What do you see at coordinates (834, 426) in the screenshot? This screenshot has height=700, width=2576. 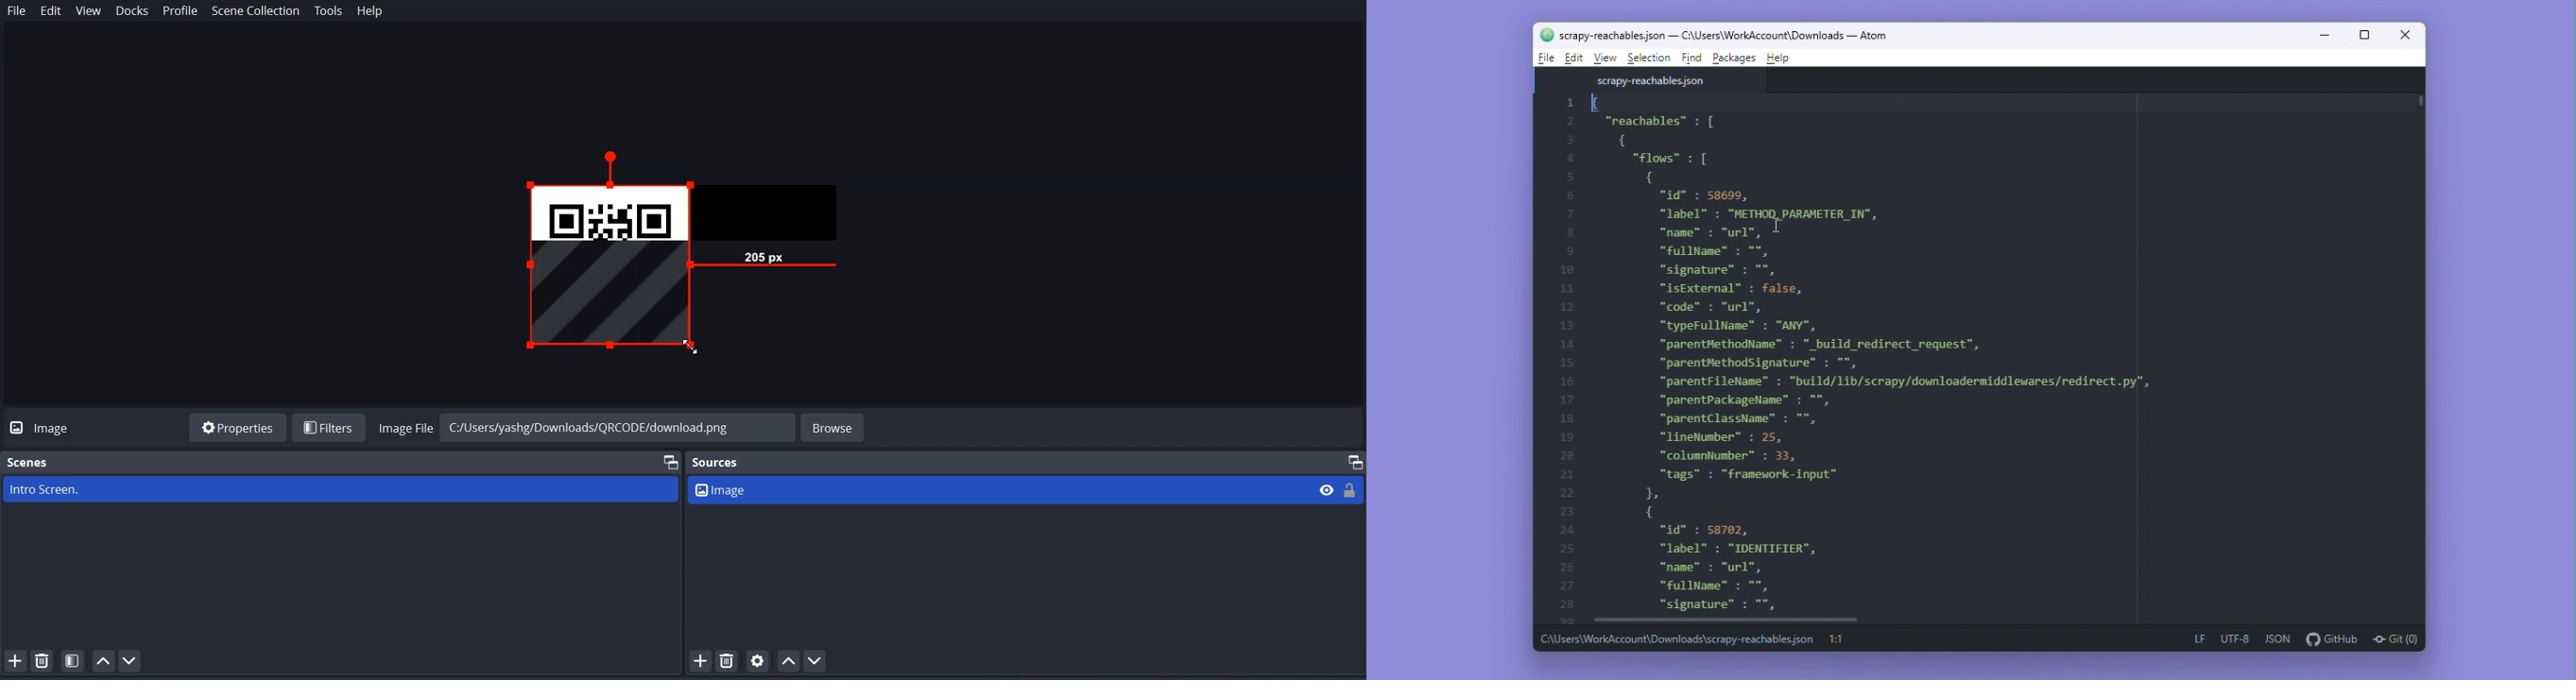 I see `Browse` at bounding box center [834, 426].